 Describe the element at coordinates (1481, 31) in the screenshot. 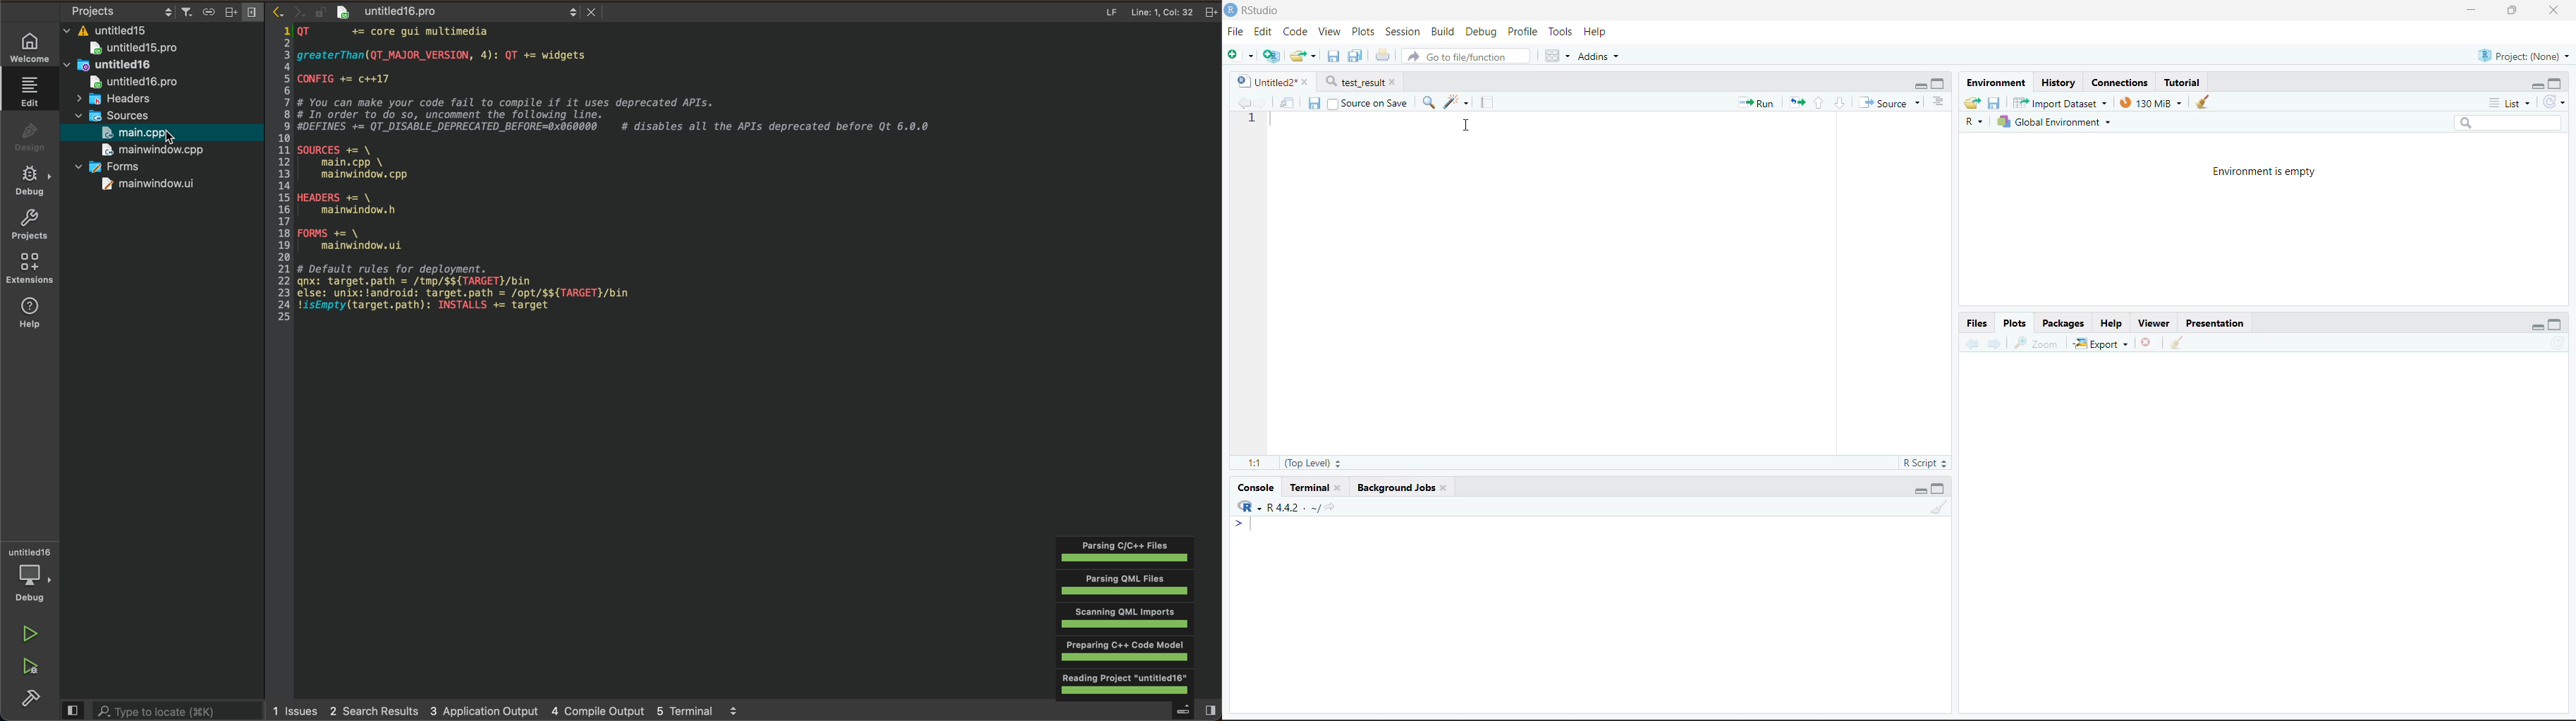

I see `Debug` at that location.